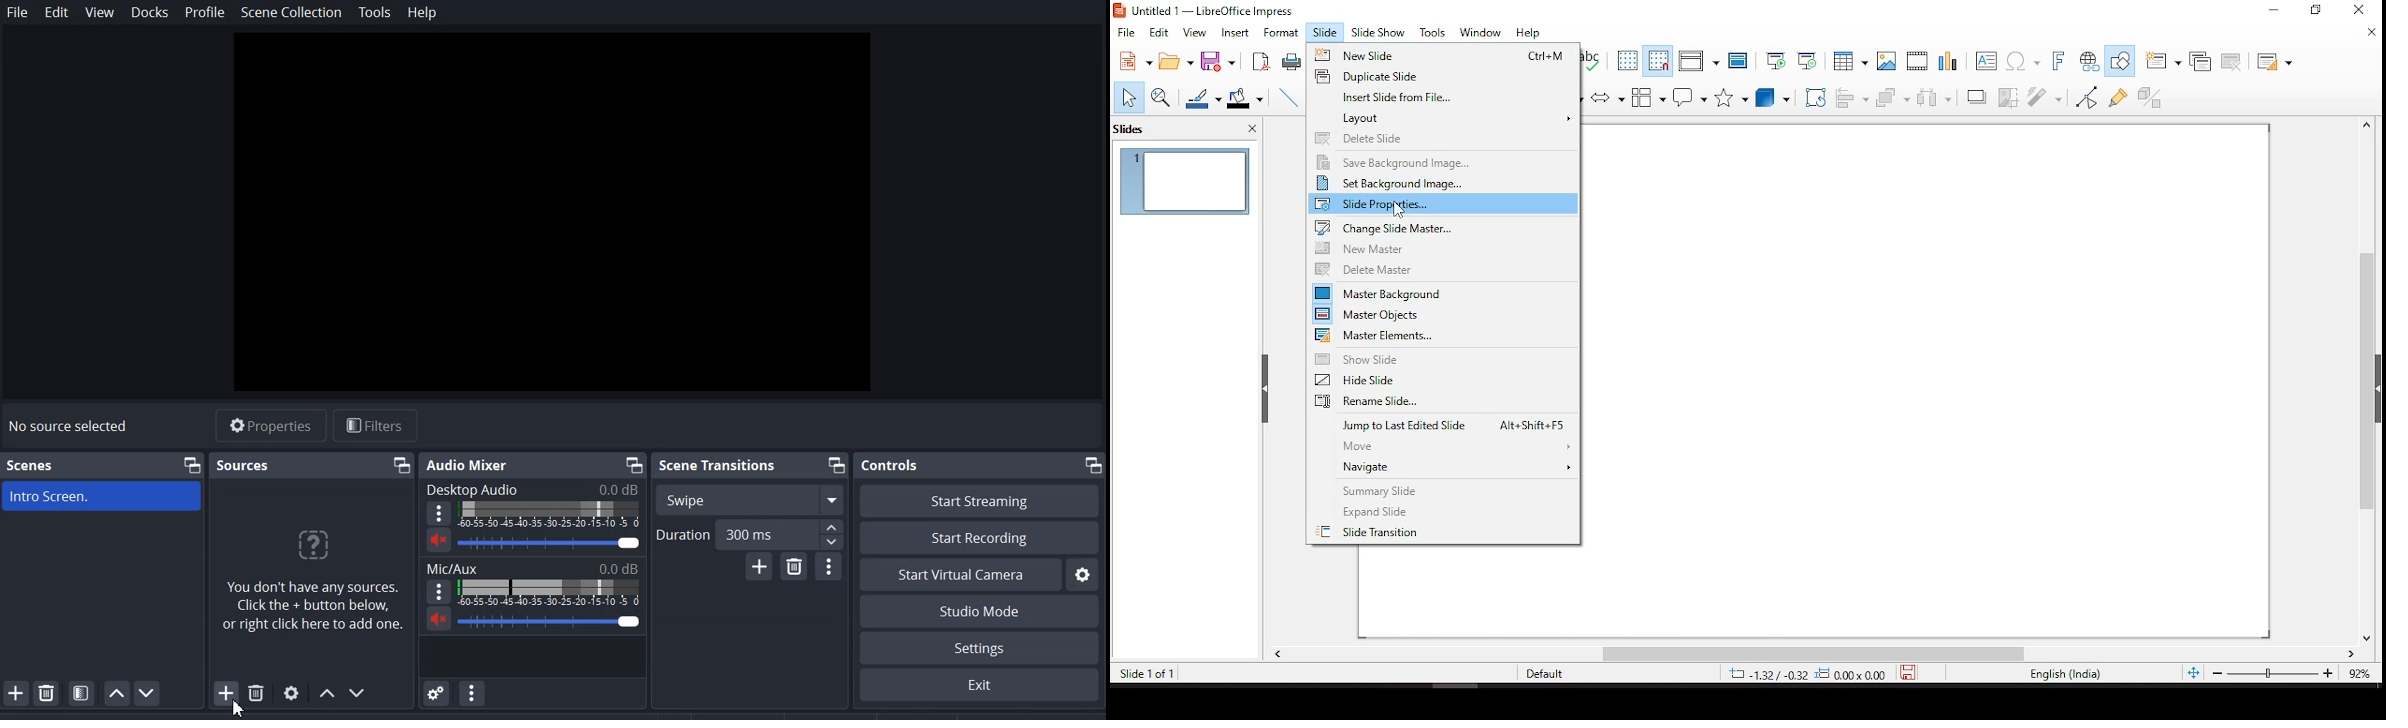 This screenshot has width=2408, height=728. I want to click on Volume Adjuster, so click(551, 620).